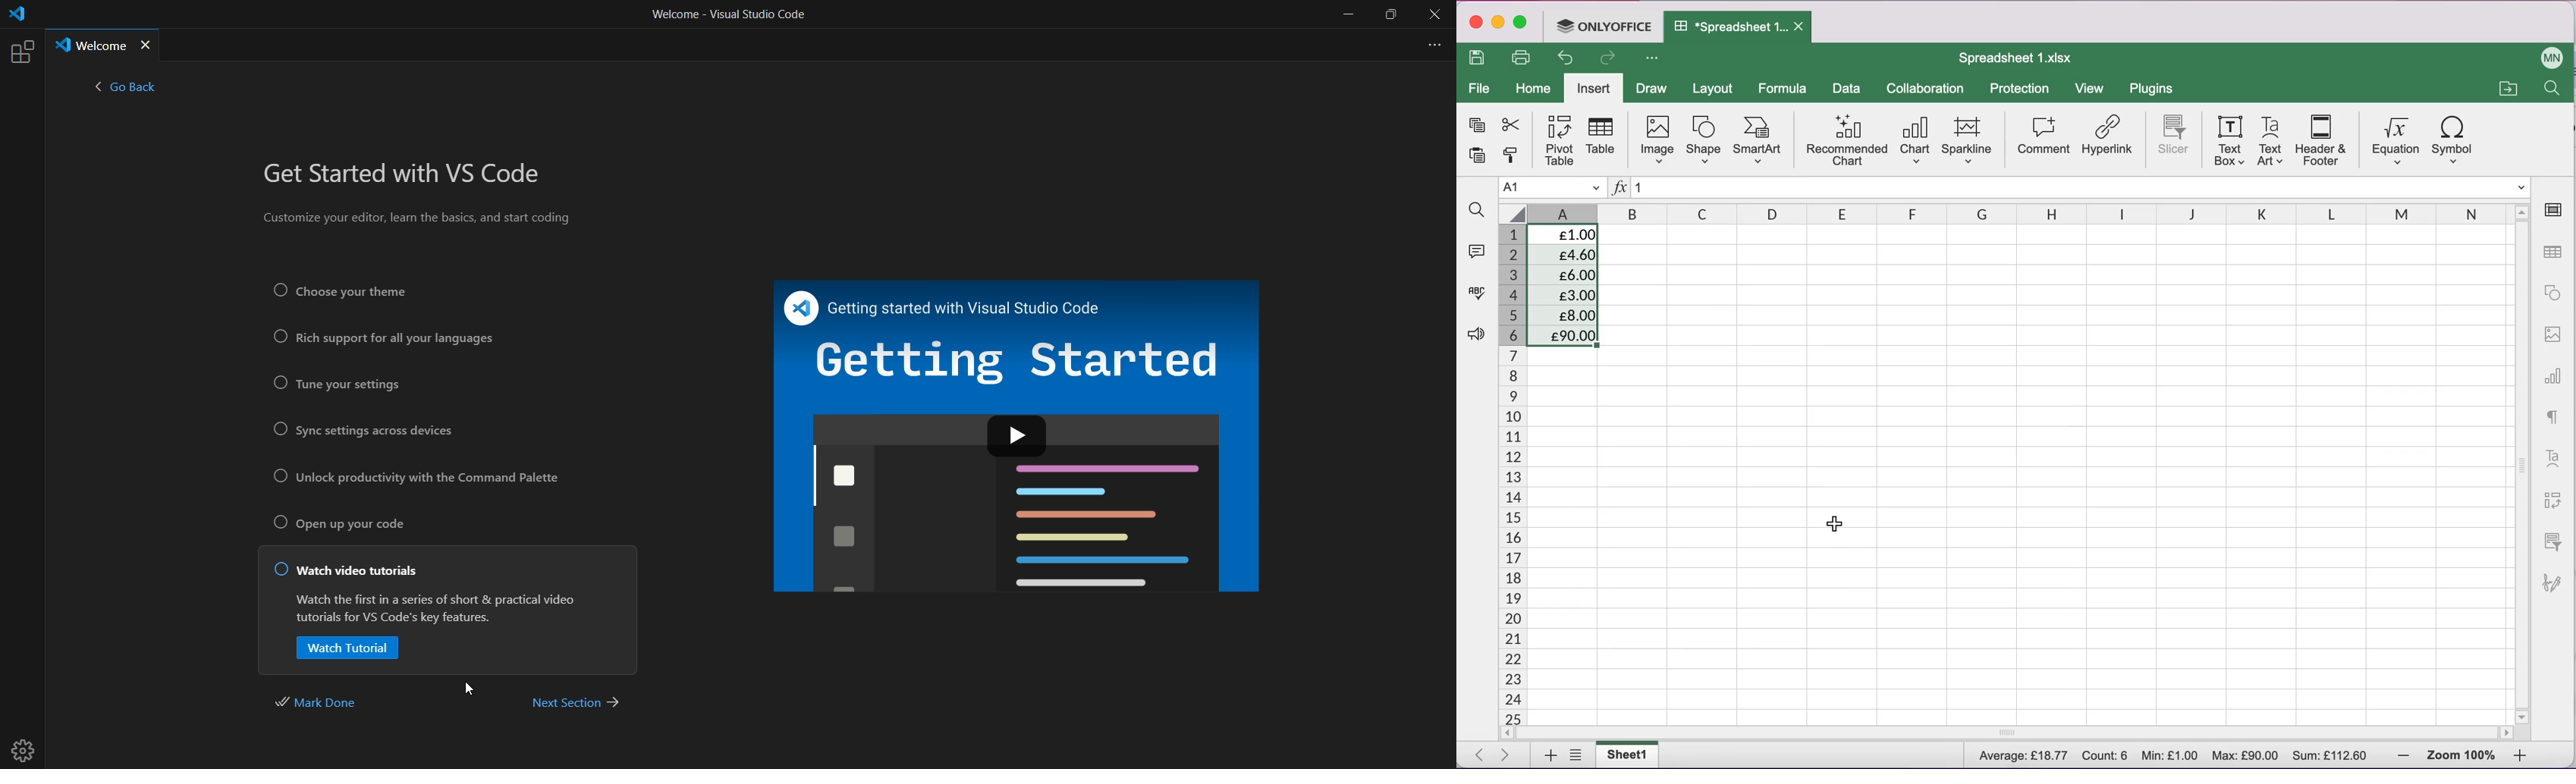  What do you see at coordinates (1570, 294) in the screenshot?
I see `£3.00` at bounding box center [1570, 294].